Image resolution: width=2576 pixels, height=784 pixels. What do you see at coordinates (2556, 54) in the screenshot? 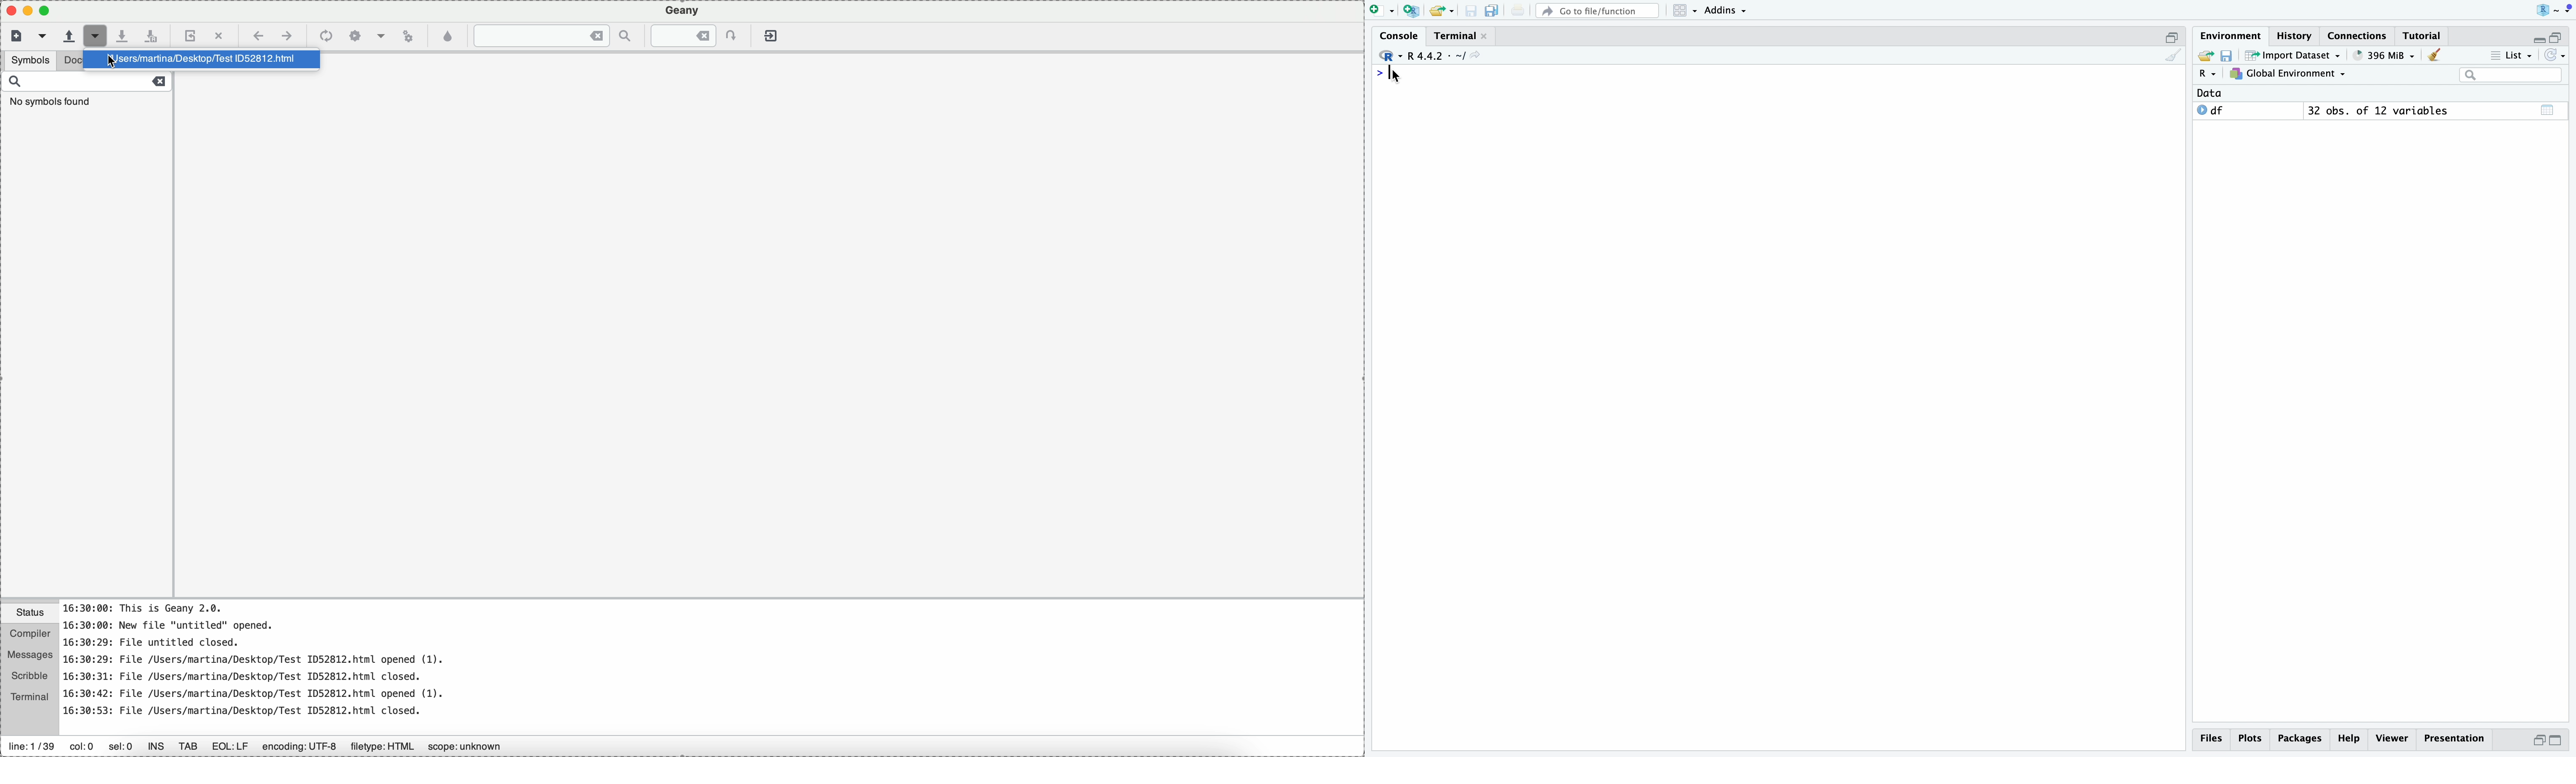
I see `sync` at bounding box center [2556, 54].